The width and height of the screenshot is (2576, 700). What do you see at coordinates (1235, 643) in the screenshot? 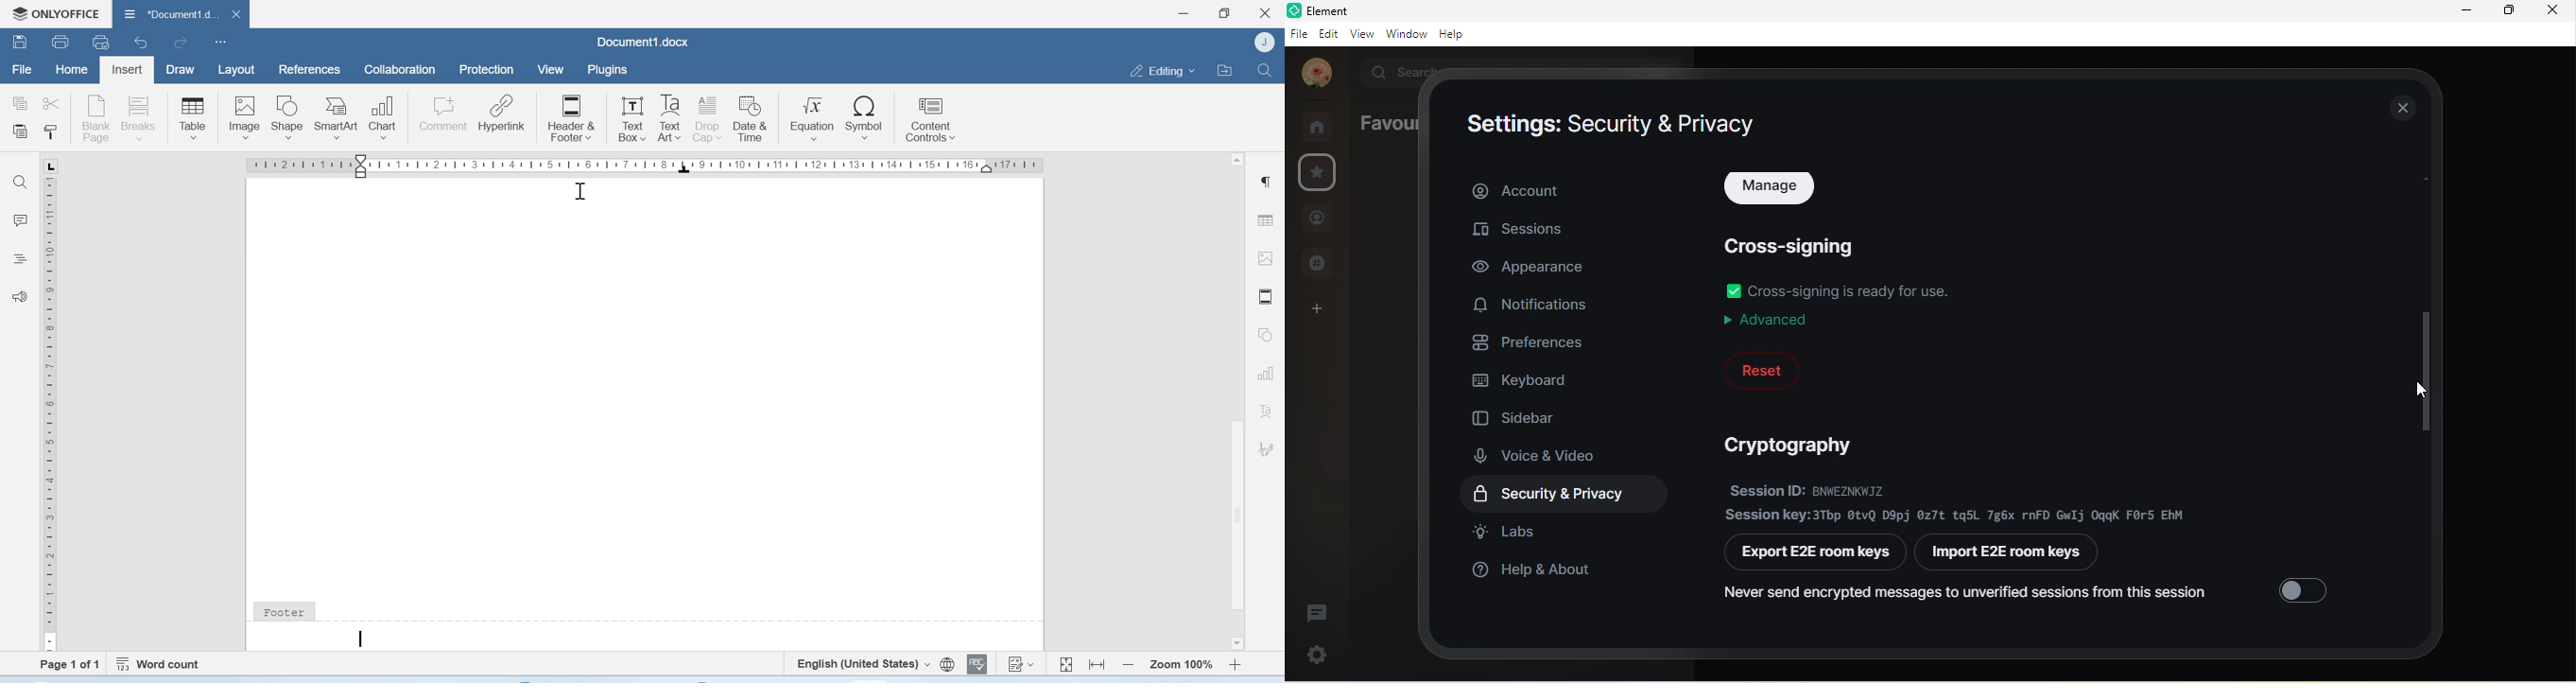
I see `Scroll down` at bounding box center [1235, 643].